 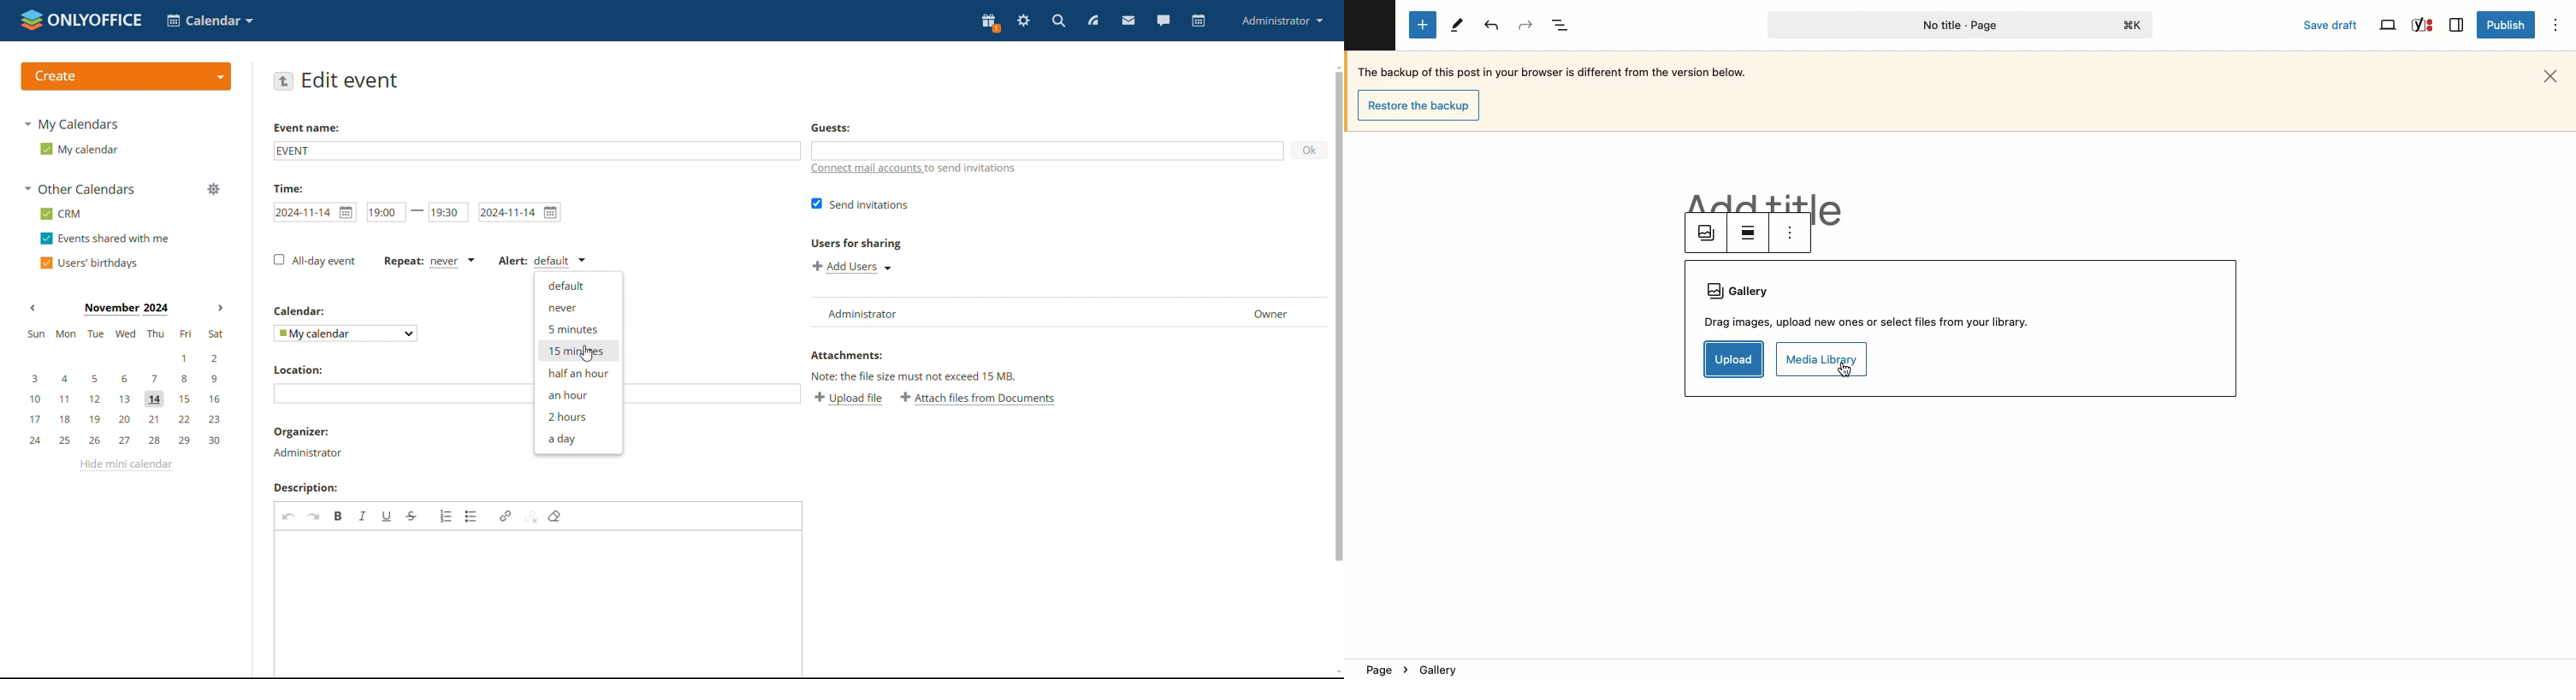 I want to click on location:, so click(x=304, y=369).